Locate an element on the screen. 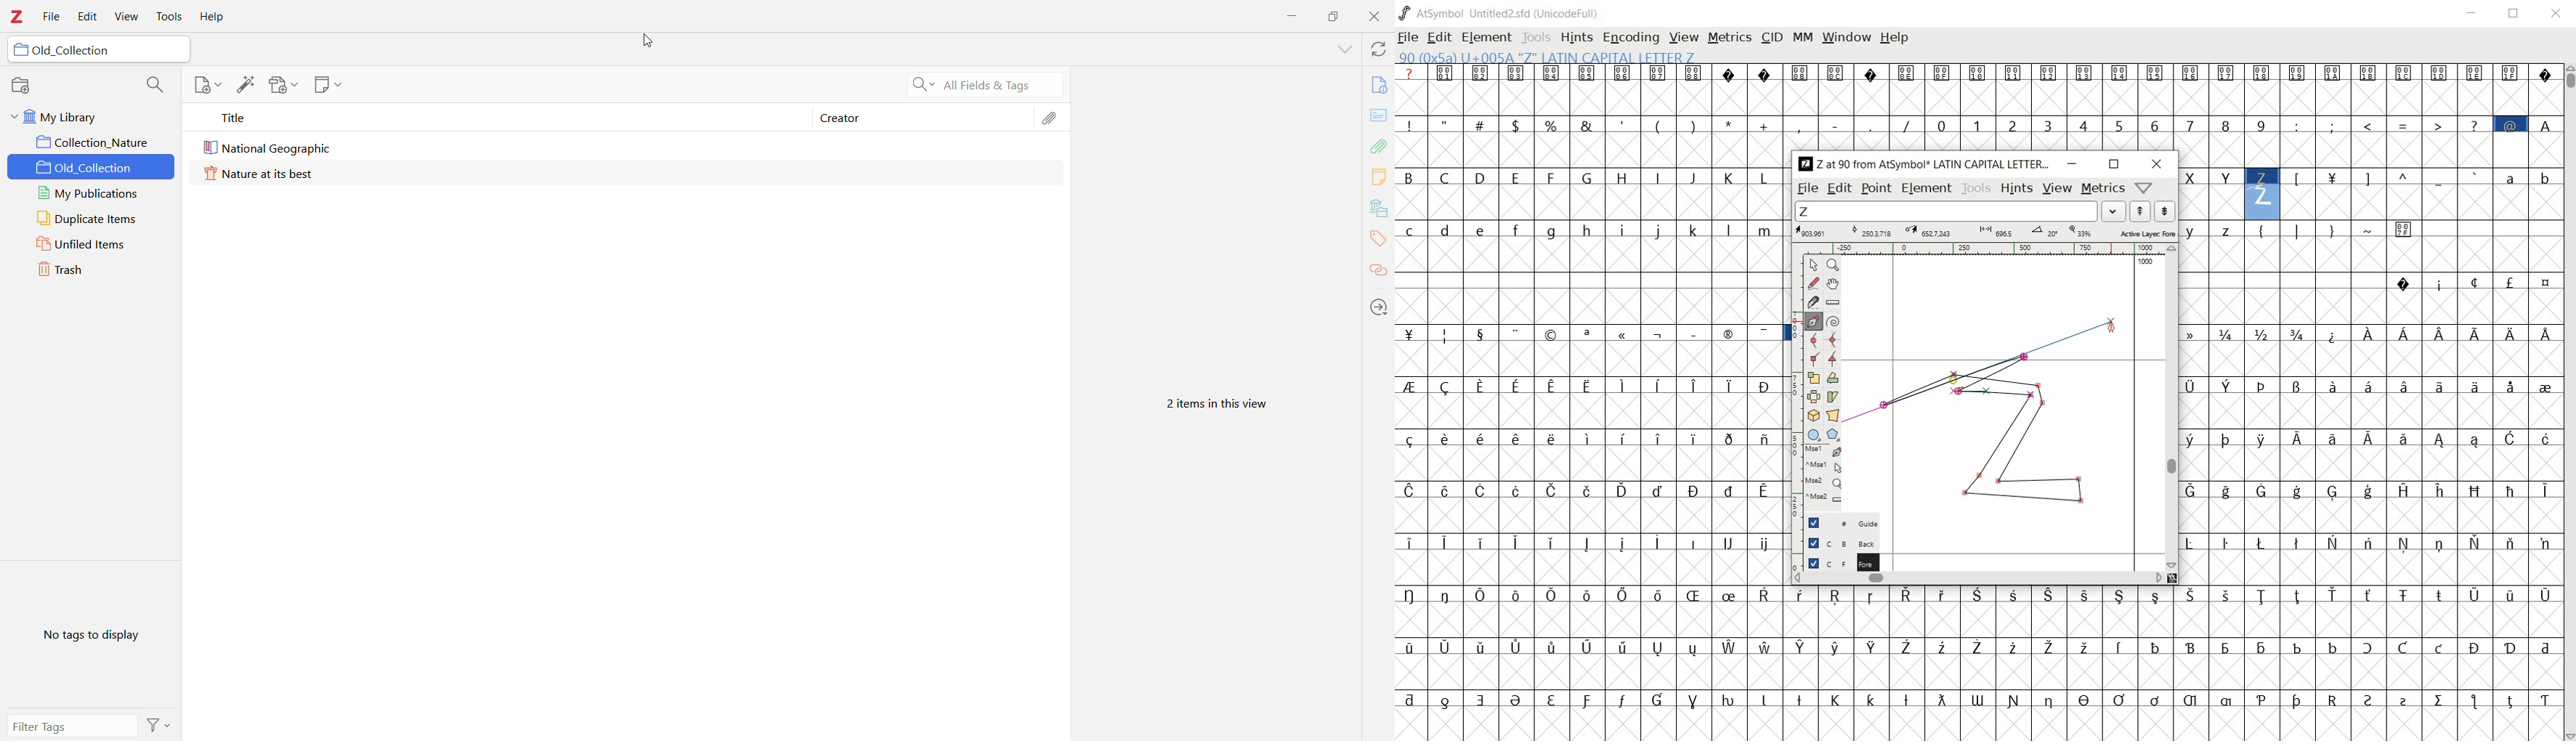 The image size is (2576, 756). minimize is located at coordinates (2073, 164).